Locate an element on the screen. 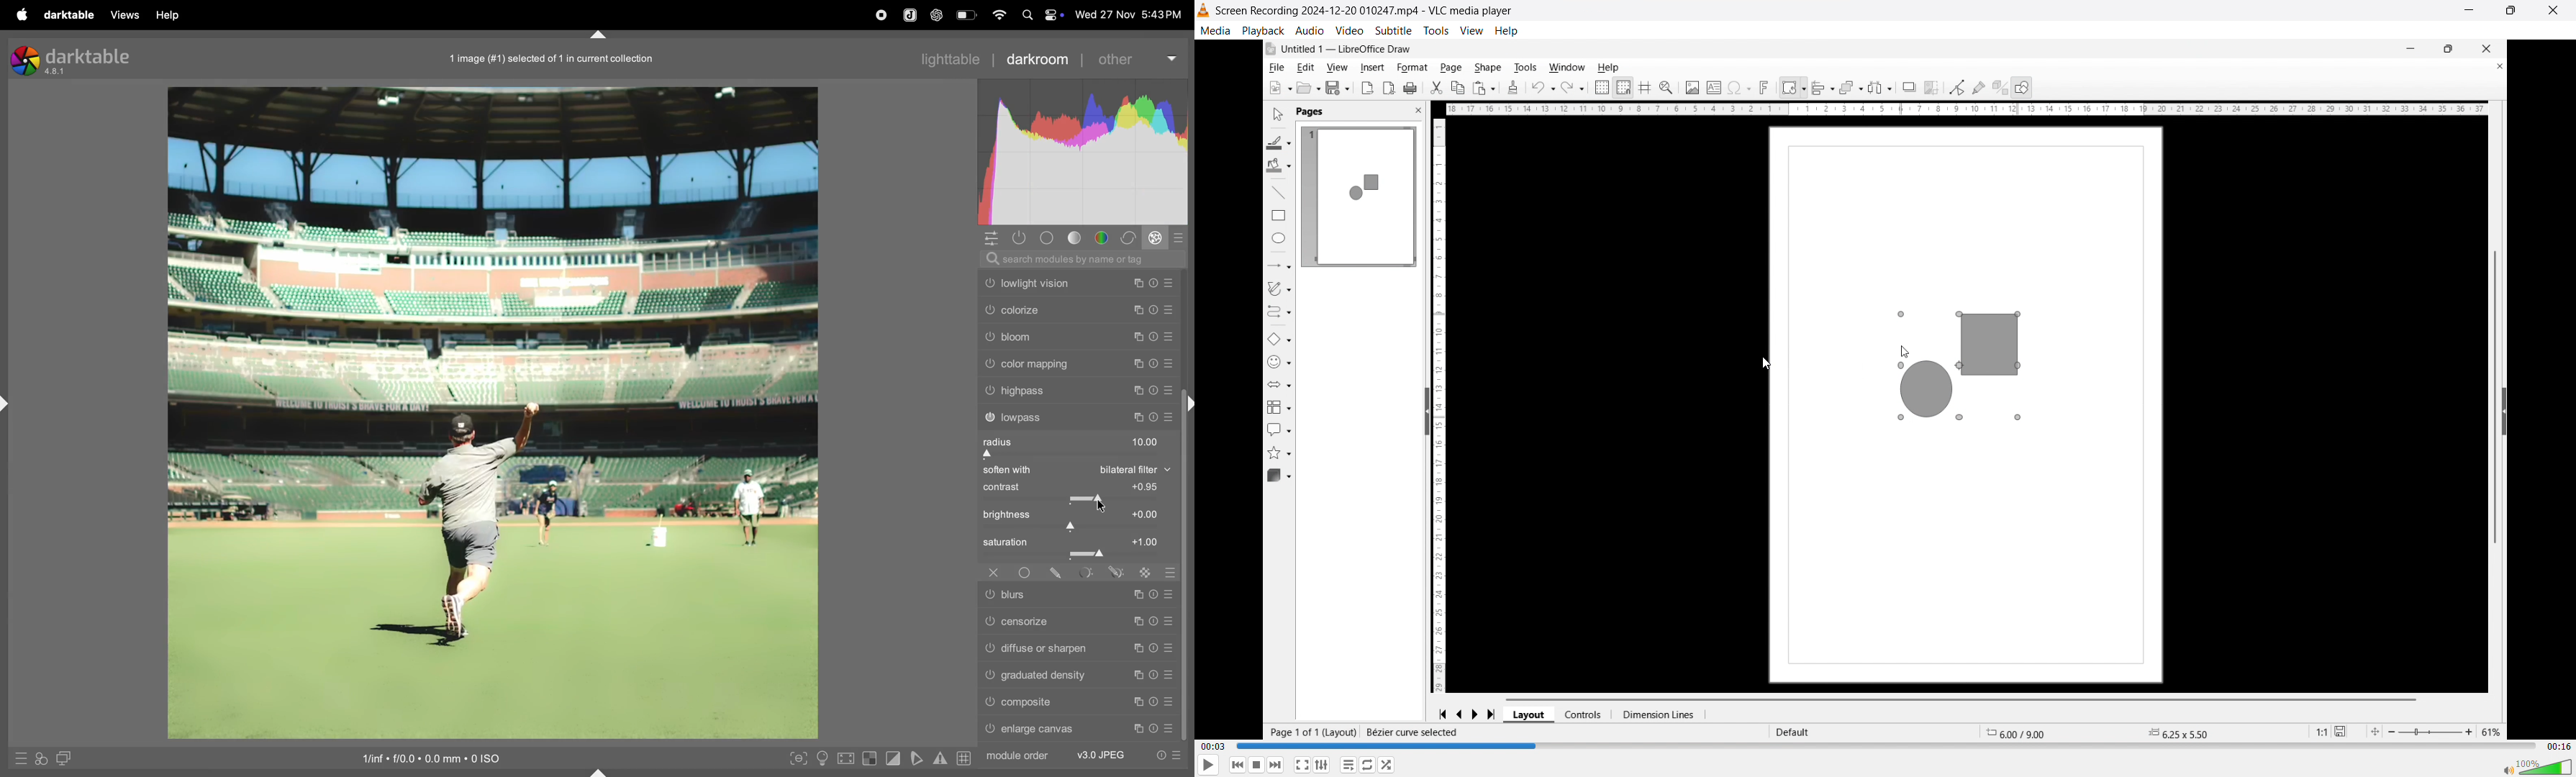 The height and width of the screenshot is (784, 2576). toggle high quality processing is located at coordinates (848, 757).